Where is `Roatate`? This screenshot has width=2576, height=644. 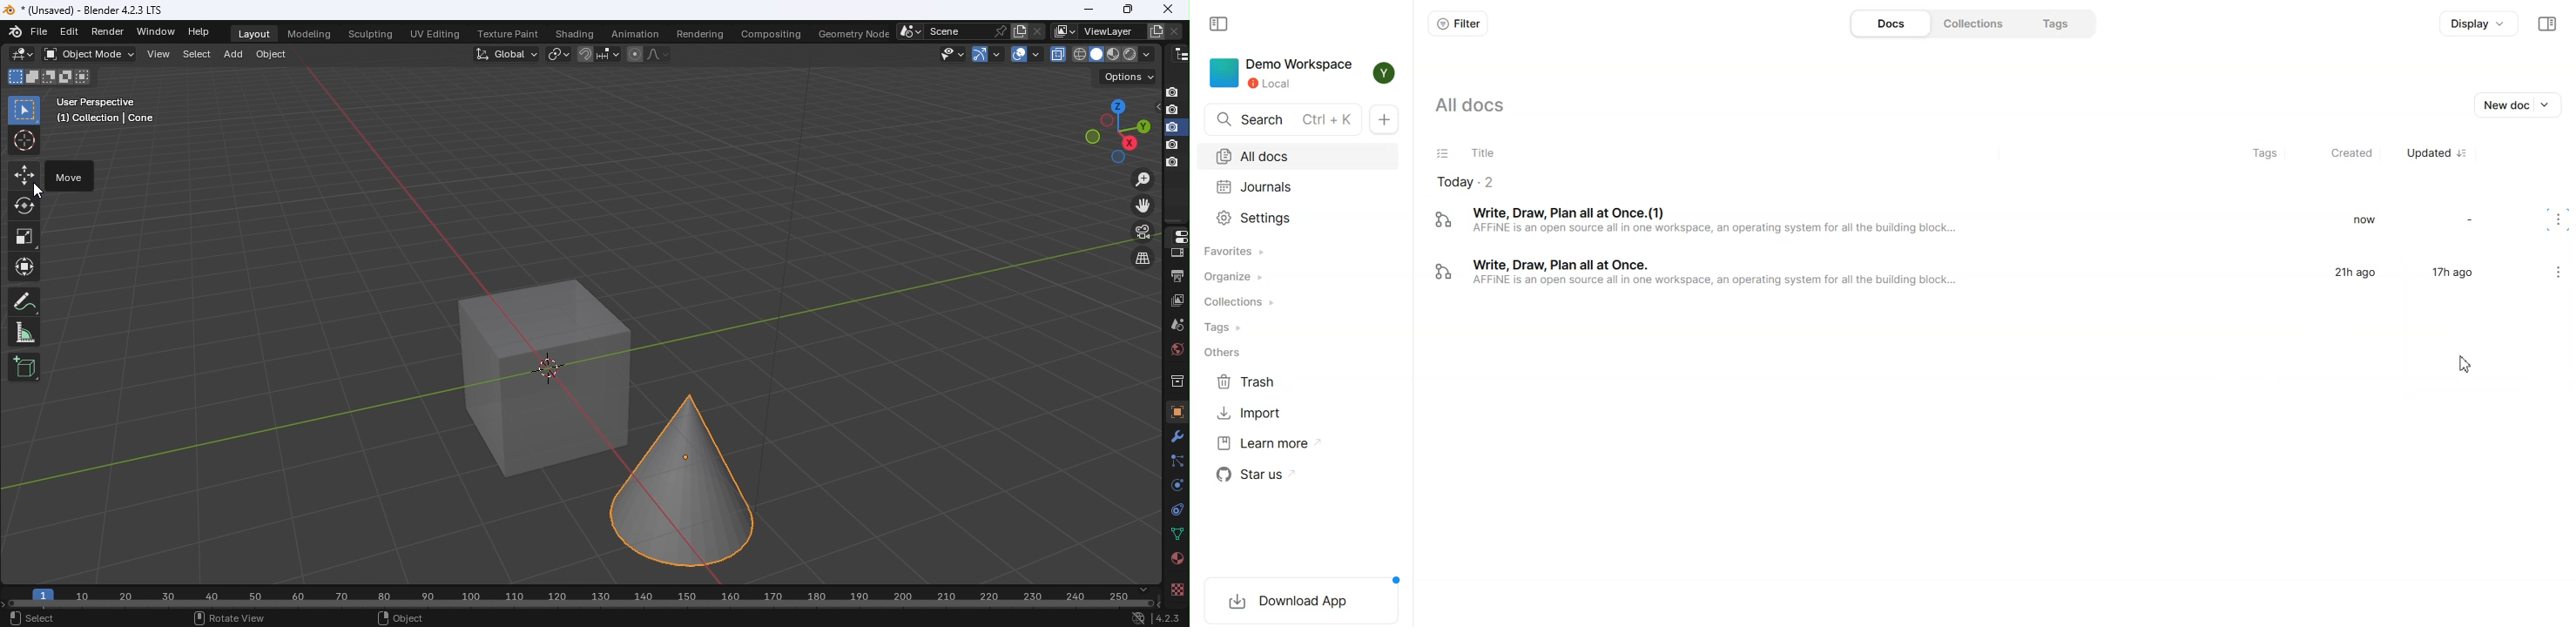
Roatate is located at coordinates (24, 204).